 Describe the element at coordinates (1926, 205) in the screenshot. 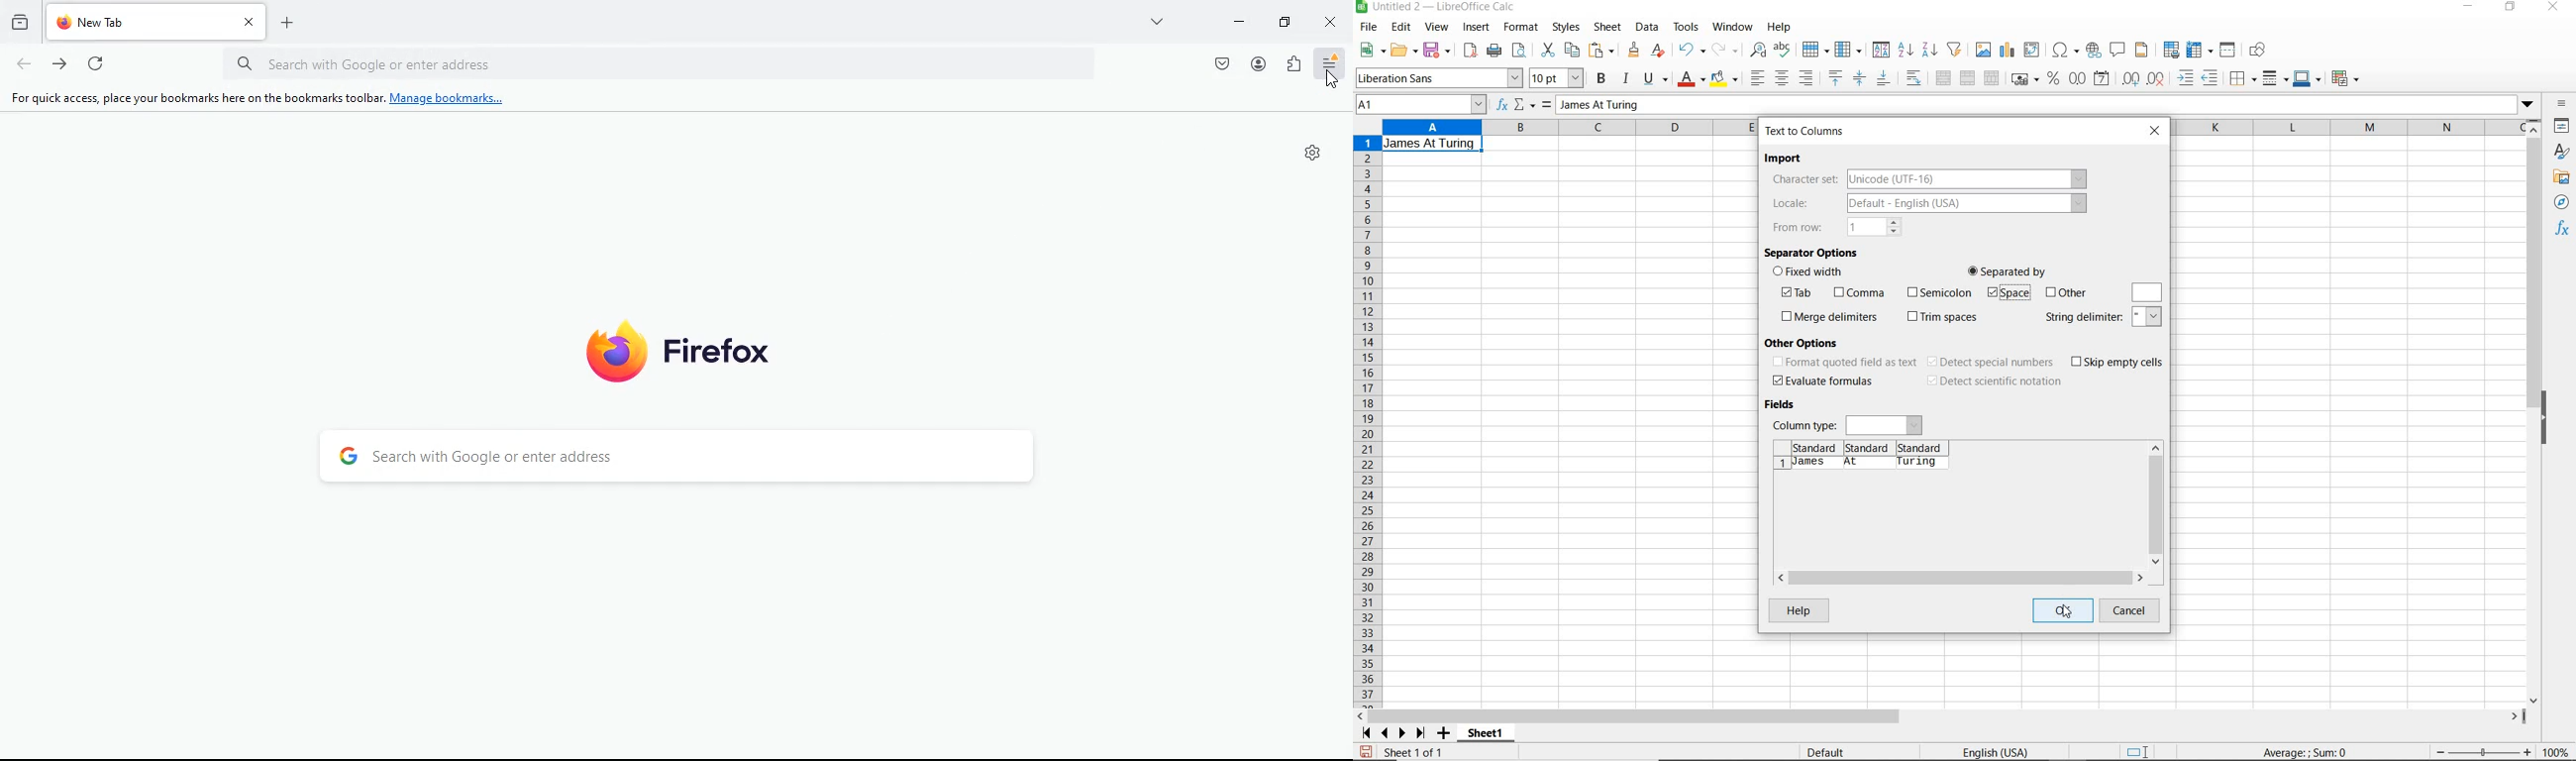

I see `locale` at that location.